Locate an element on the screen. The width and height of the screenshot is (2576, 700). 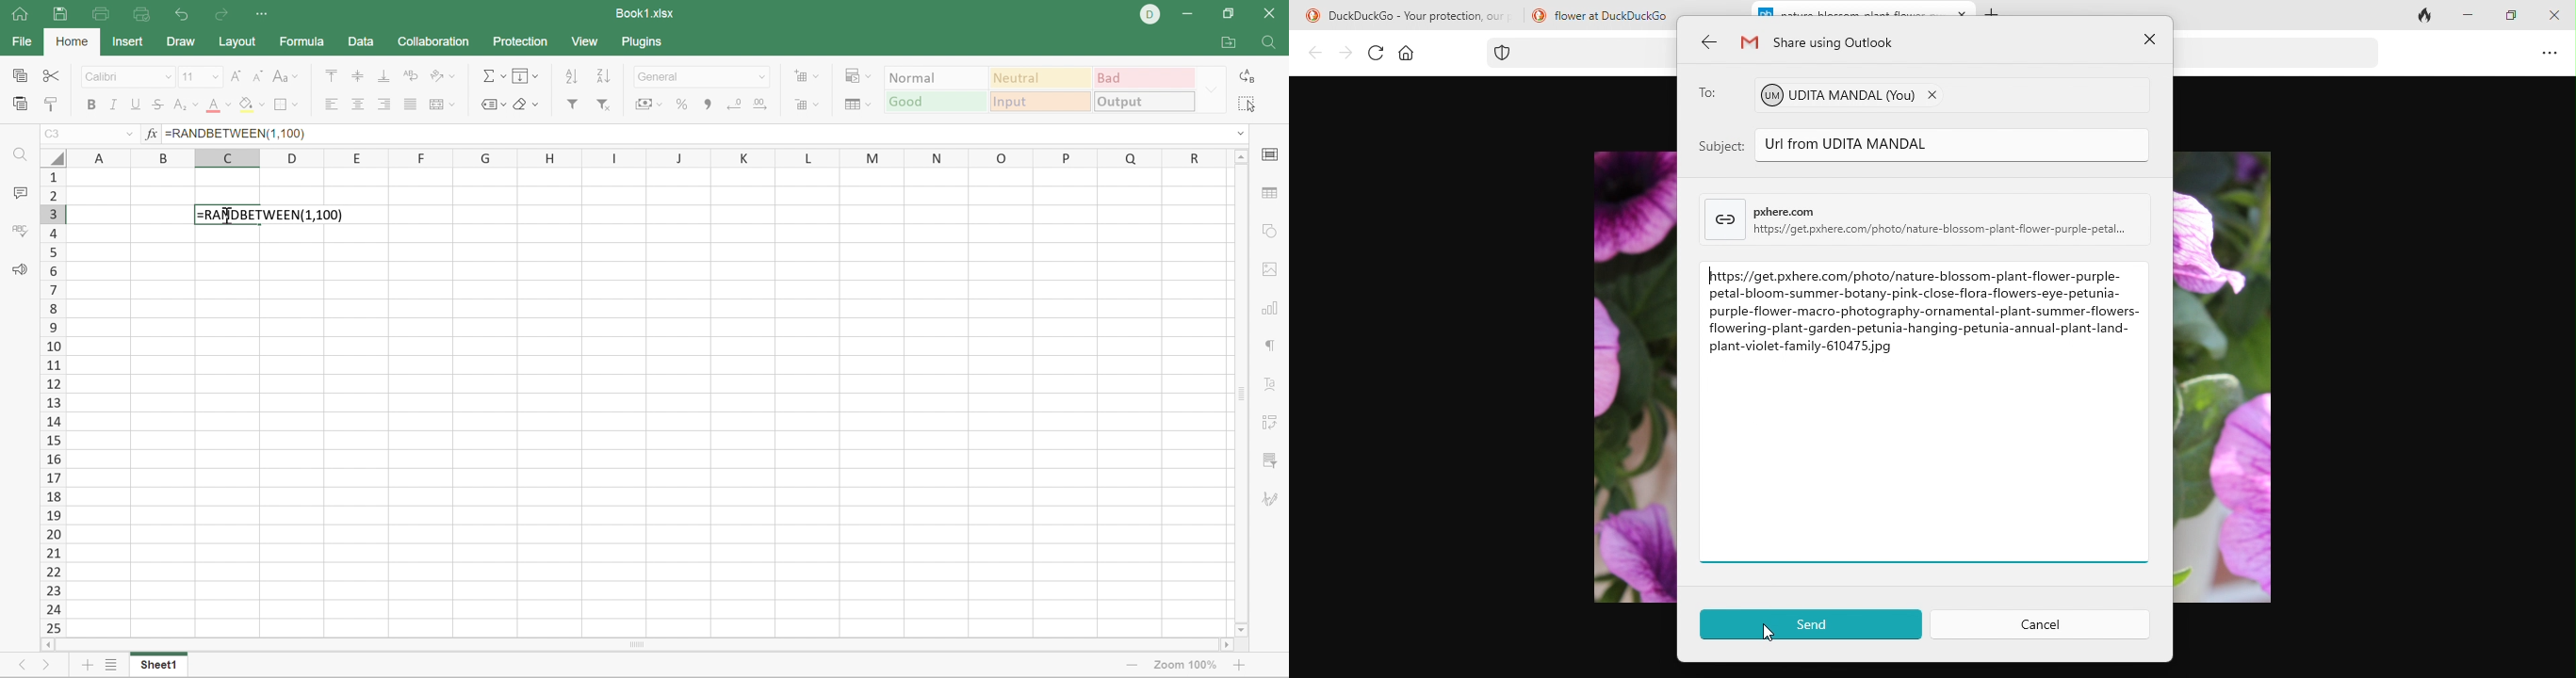
Undo is located at coordinates (184, 14).